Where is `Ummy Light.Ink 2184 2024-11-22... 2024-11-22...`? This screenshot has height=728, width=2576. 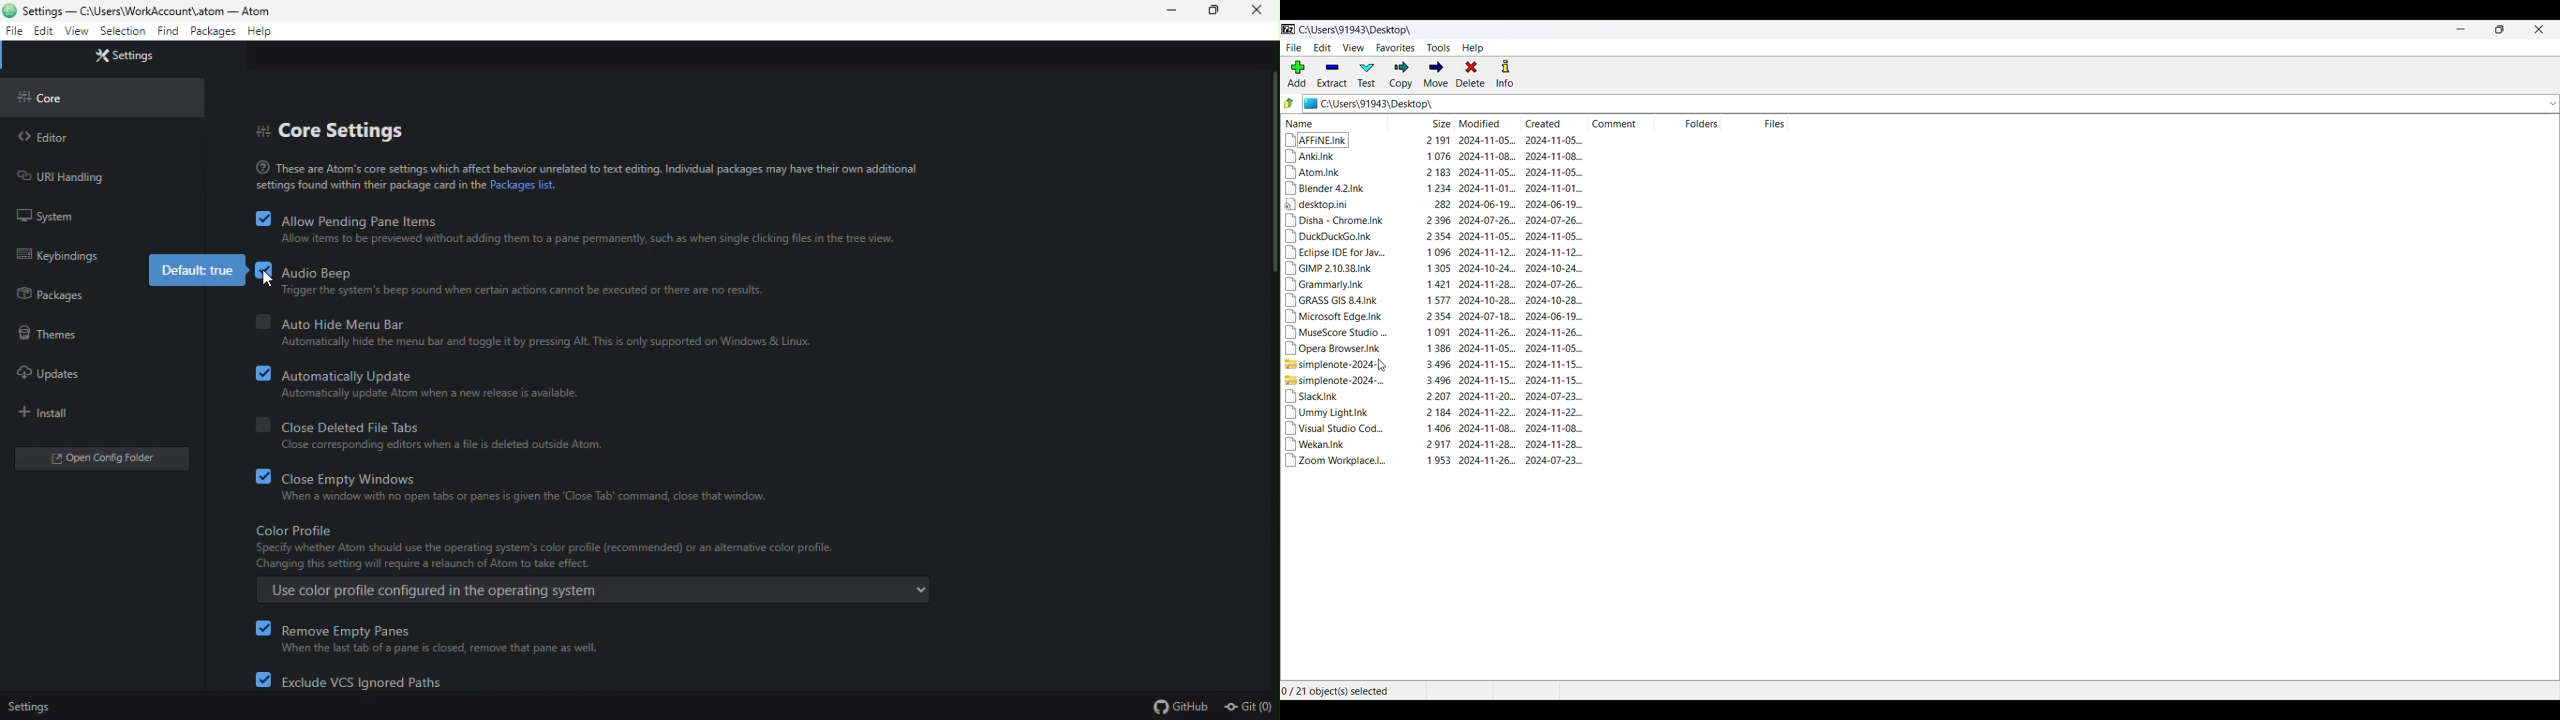
Ummy Light.Ink 2184 2024-11-22... 2024-11-22... is located at coordinates (1437, 412).